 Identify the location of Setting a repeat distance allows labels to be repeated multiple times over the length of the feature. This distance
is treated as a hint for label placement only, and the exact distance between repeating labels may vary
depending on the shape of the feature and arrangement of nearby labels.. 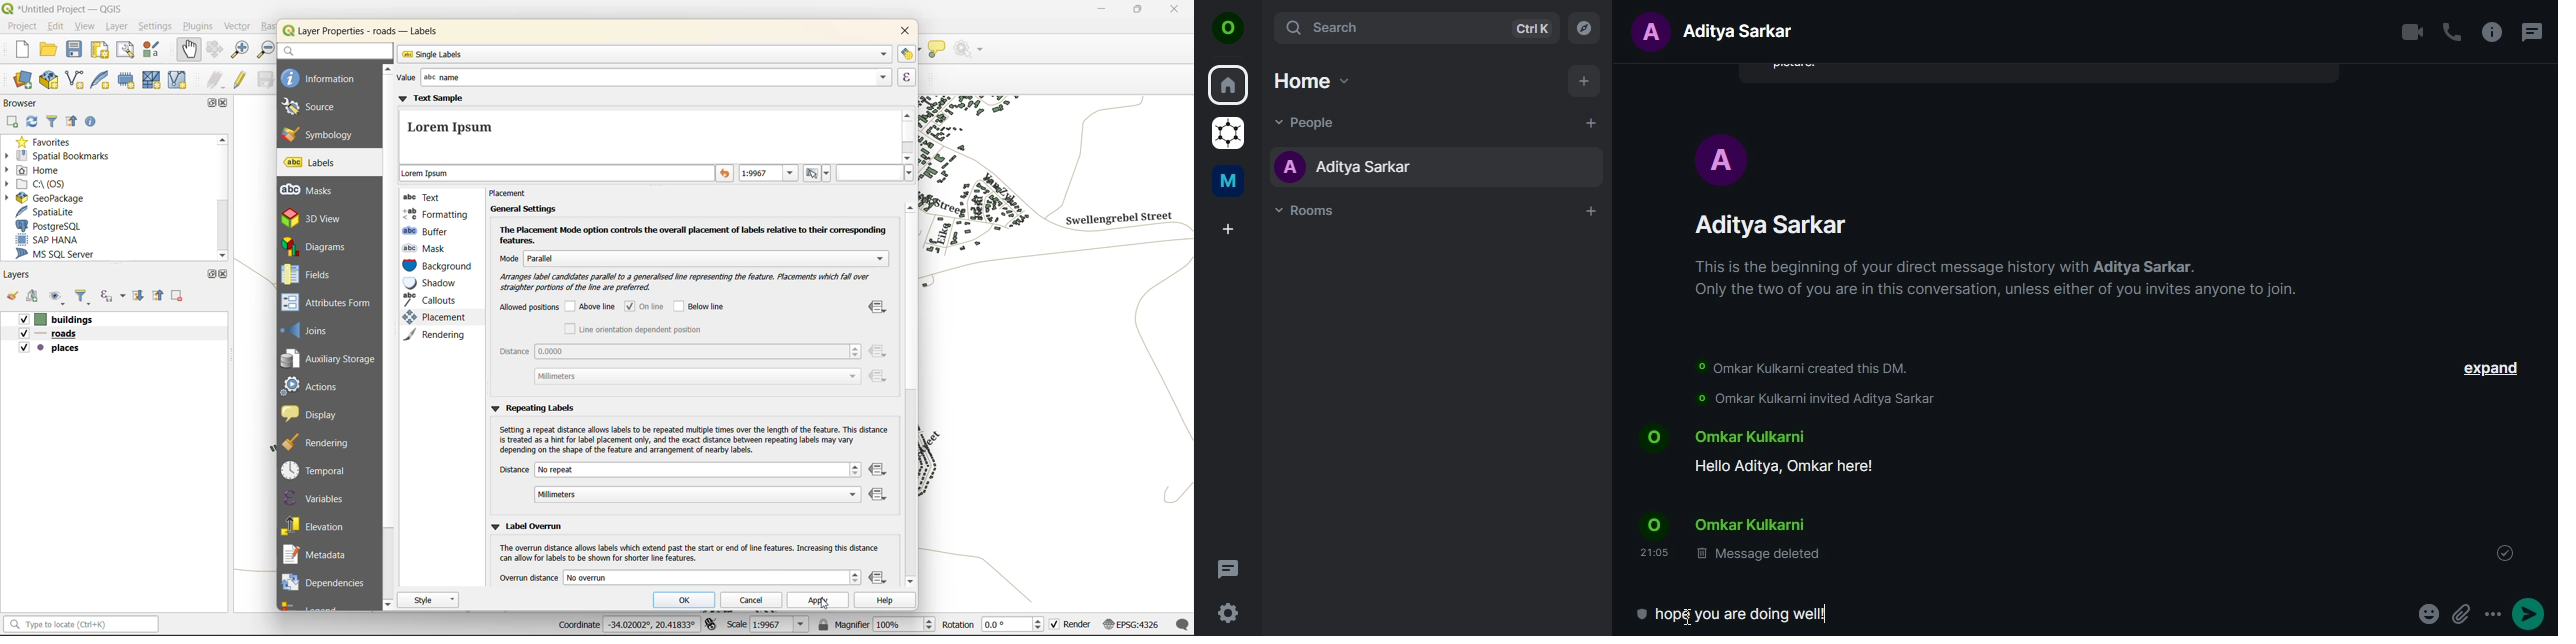
(694, 440).